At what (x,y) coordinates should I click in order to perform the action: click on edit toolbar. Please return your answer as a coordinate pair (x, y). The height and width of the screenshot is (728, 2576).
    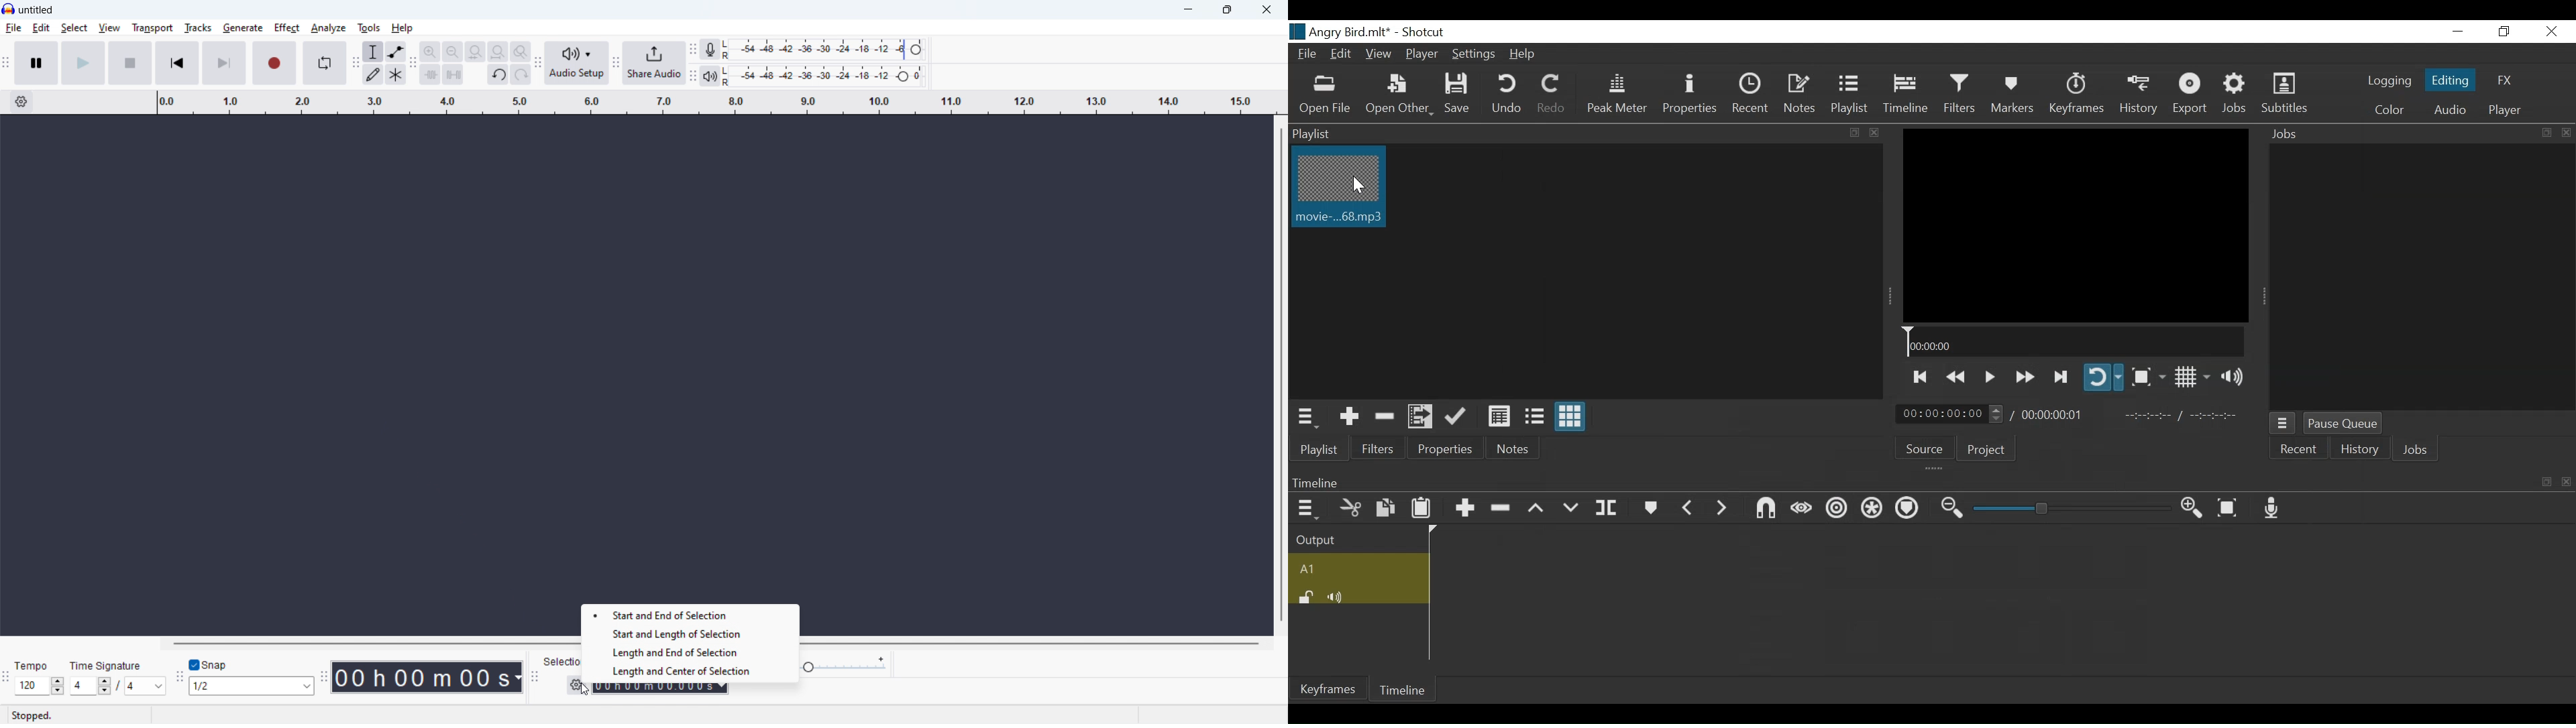
    Looking at the image, I should click on (413, 64).